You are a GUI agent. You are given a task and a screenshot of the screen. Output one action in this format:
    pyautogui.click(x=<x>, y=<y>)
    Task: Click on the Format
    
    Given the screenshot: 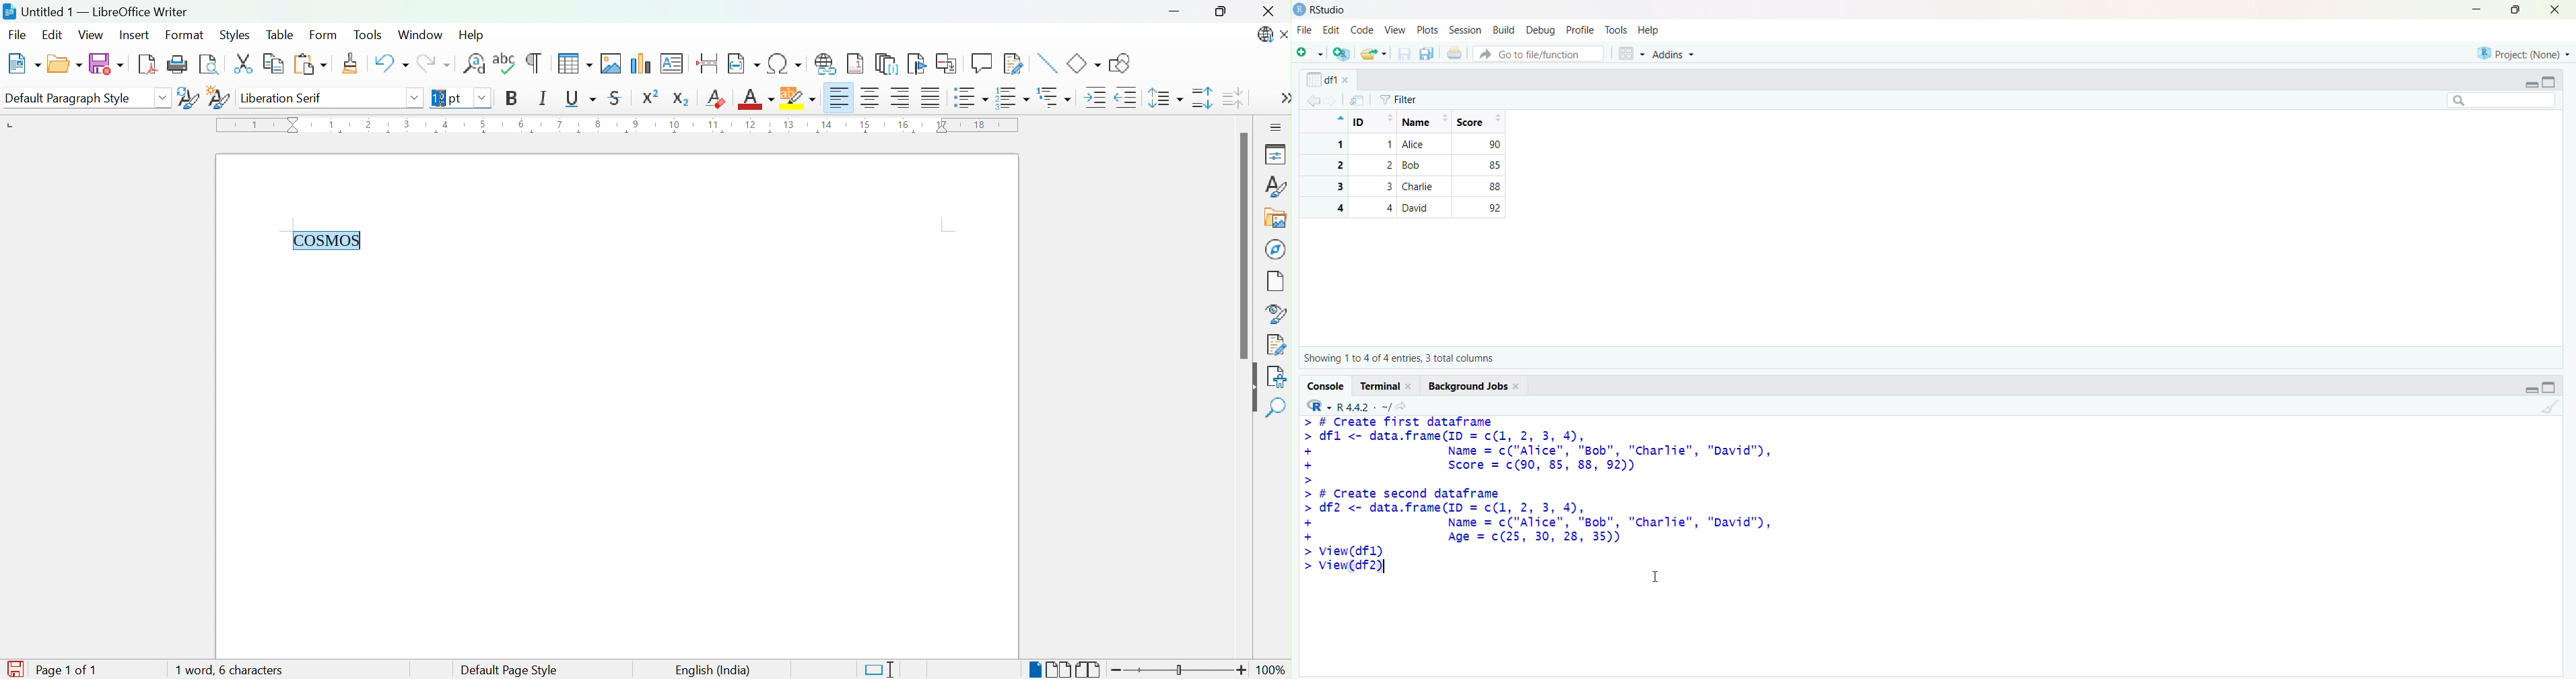 What is the action you would take?
    pyautogui.click(x=183, y=36)
    